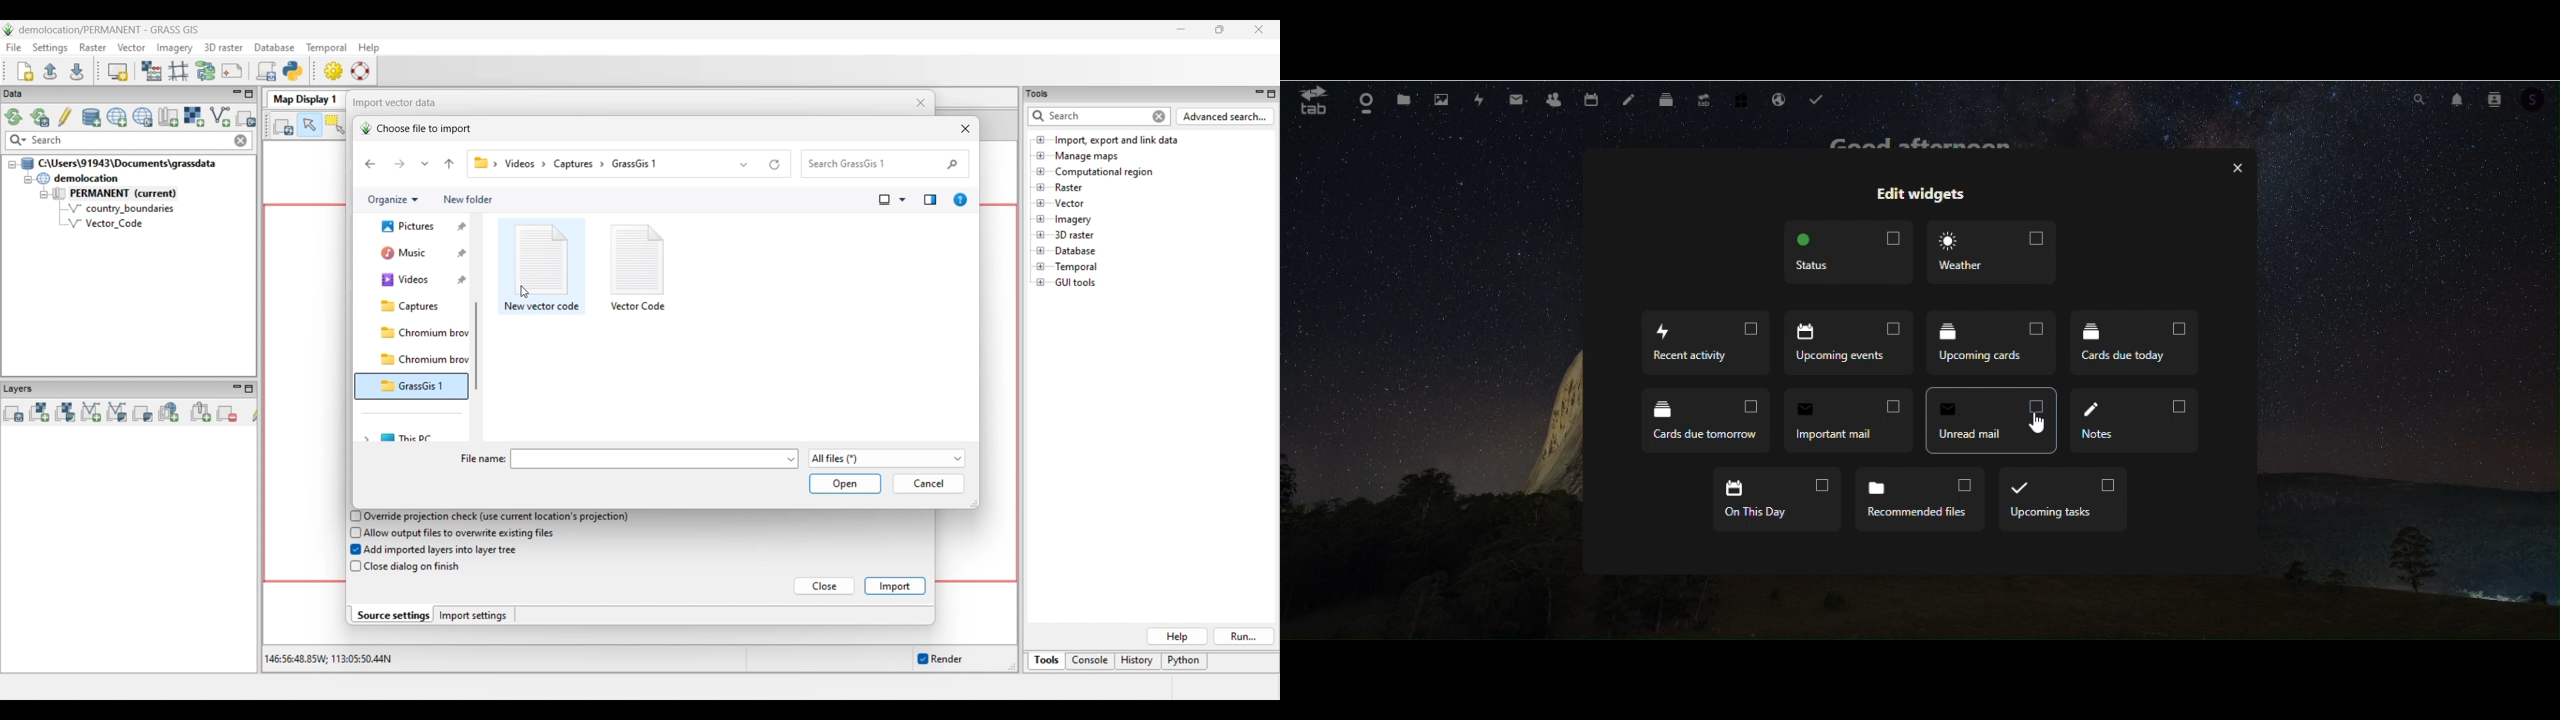 This screenshot has height=728, width=2576. I want to click on activity, so click(1483, 101).